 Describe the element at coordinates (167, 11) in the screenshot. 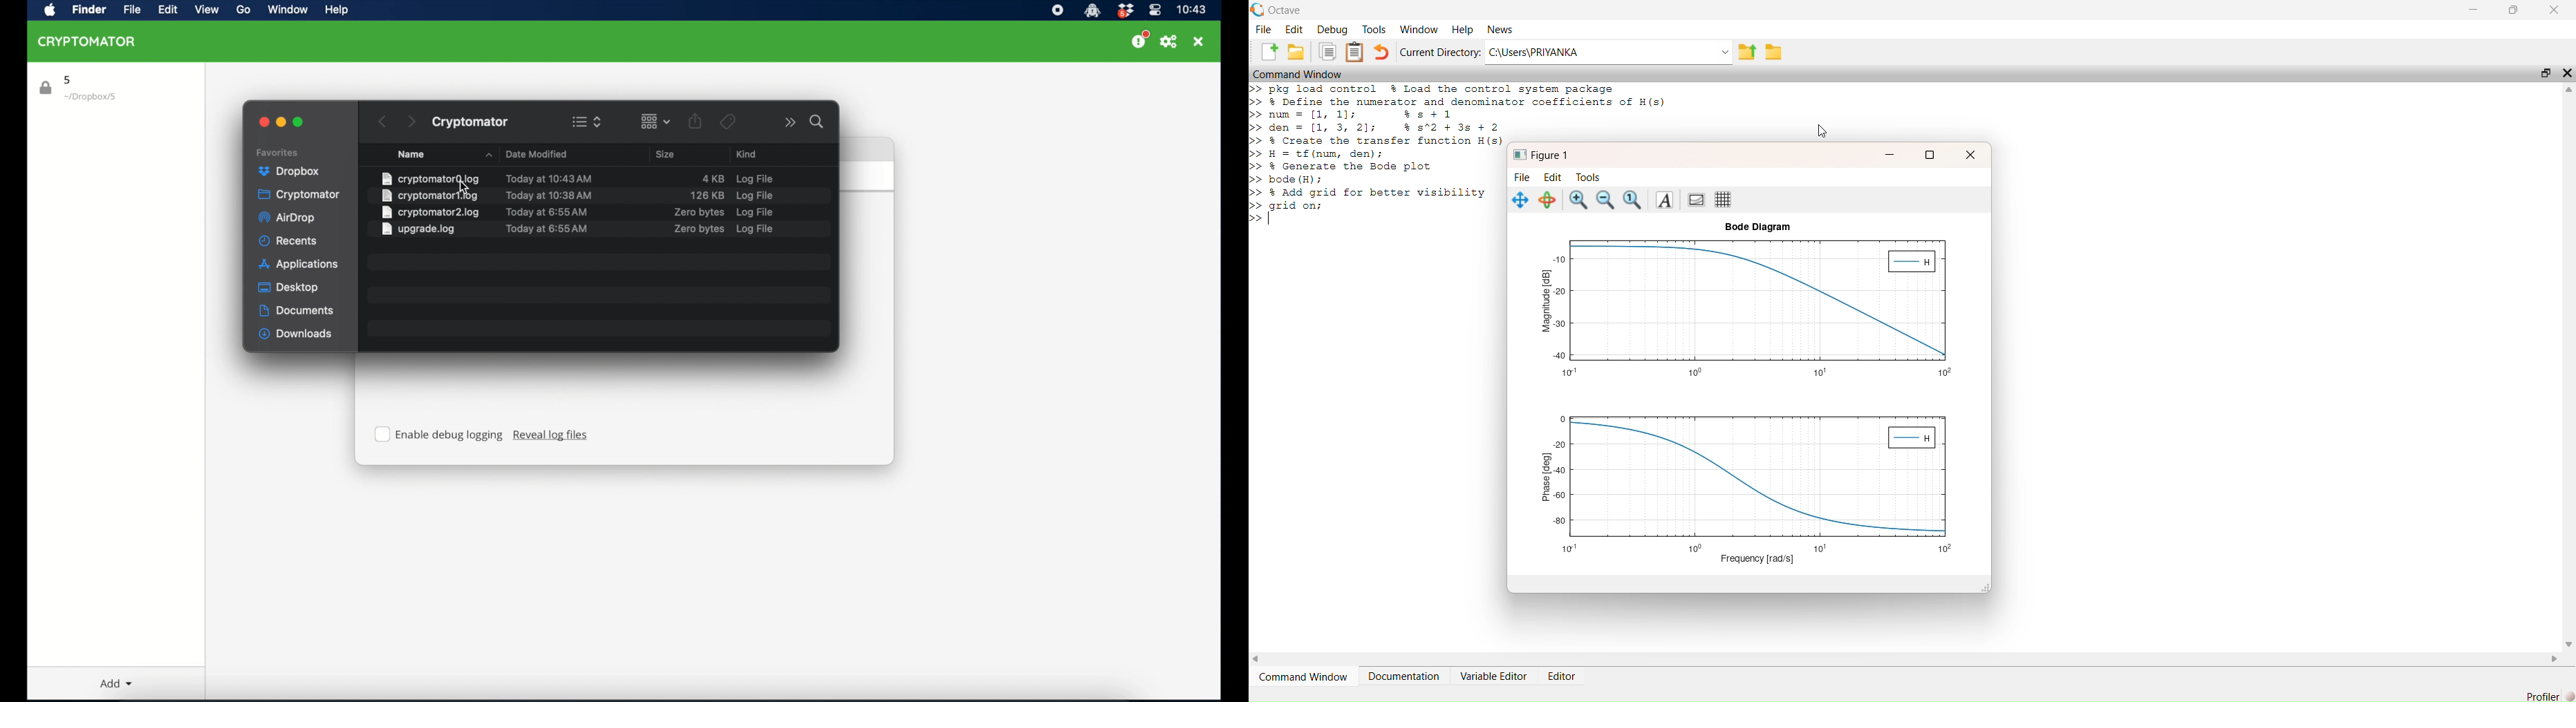

I see `edit` at that location.